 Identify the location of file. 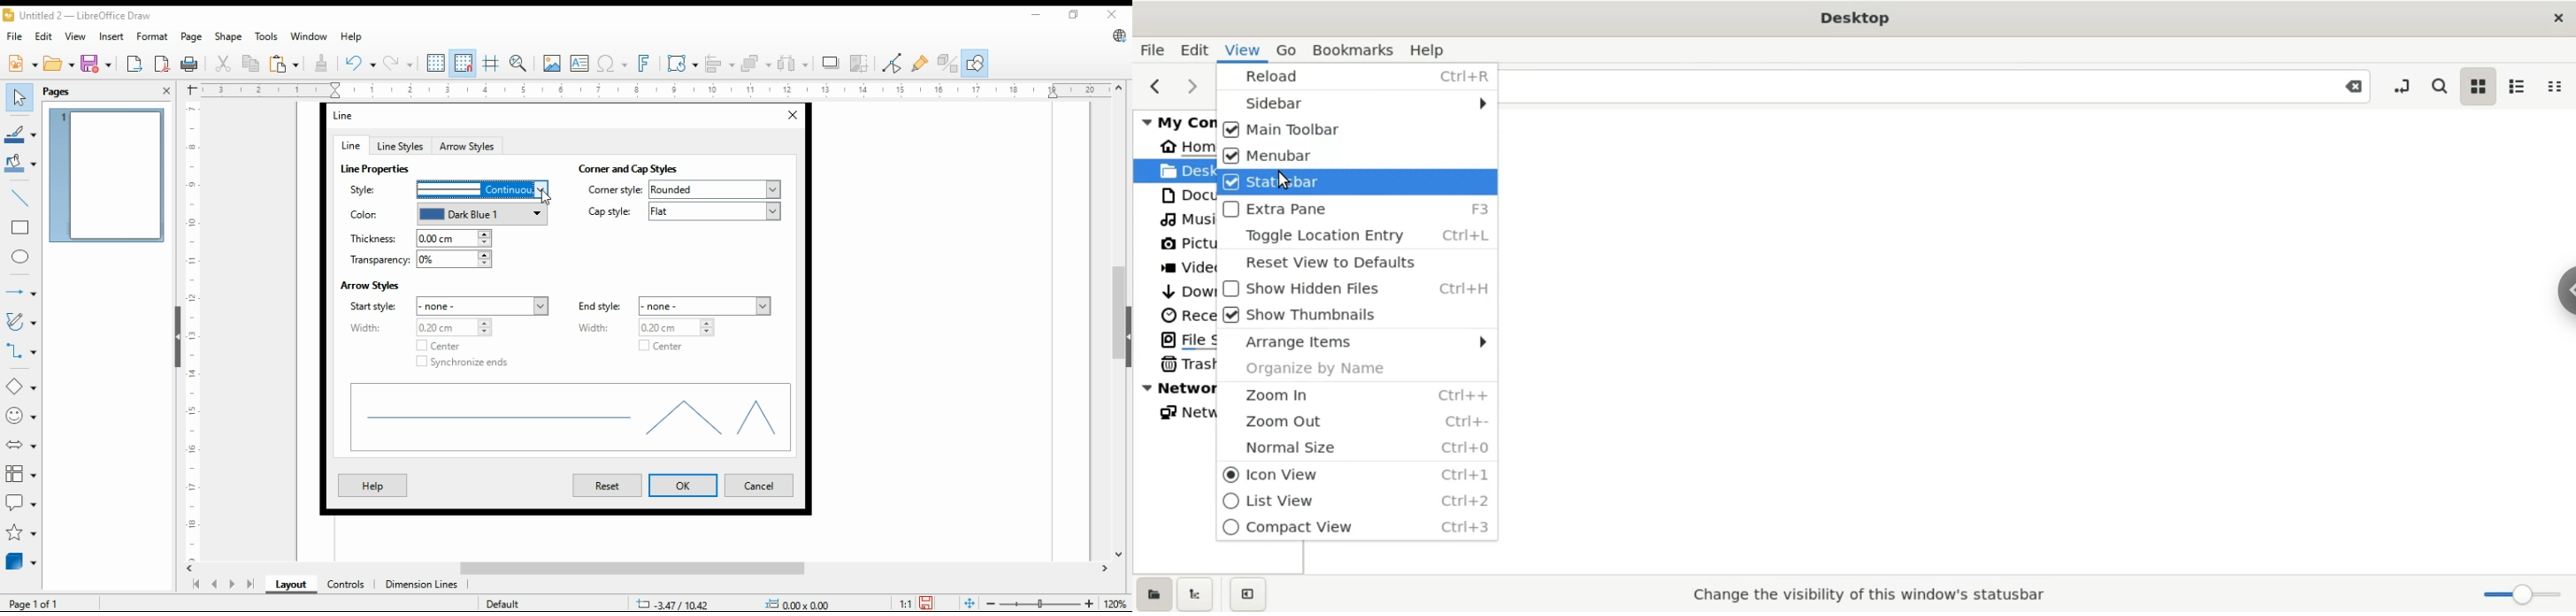
(16, 35).